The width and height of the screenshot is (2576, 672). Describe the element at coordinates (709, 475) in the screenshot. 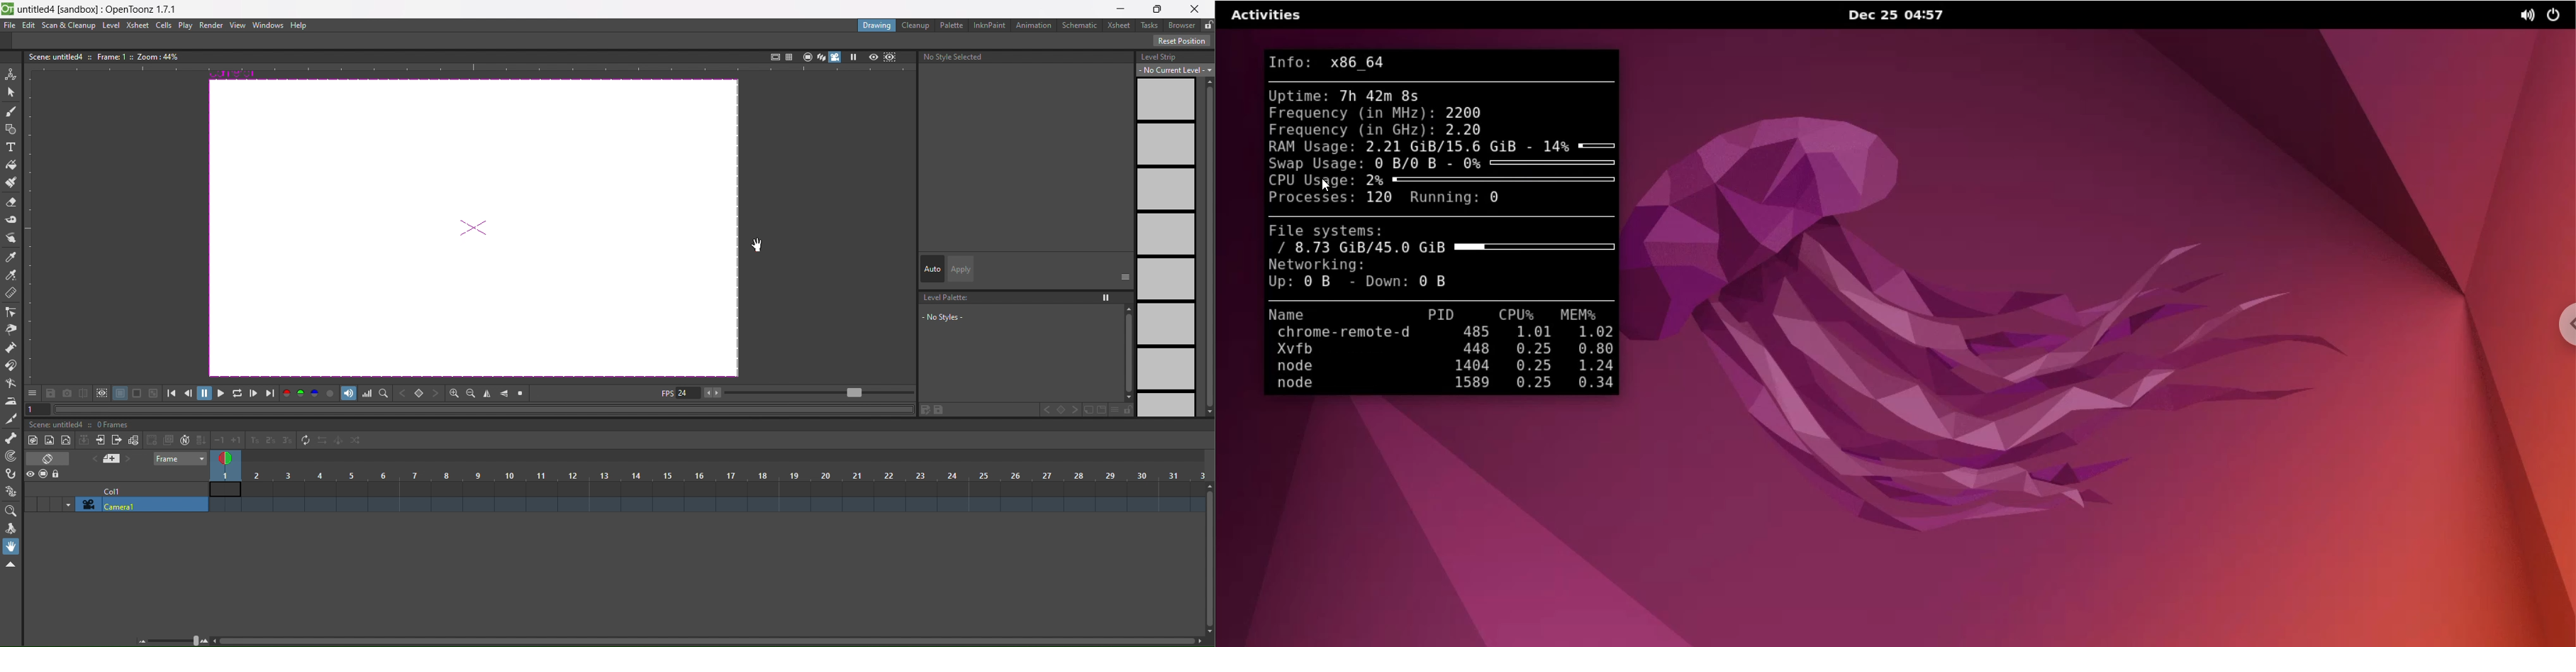

I see `column` at that location.